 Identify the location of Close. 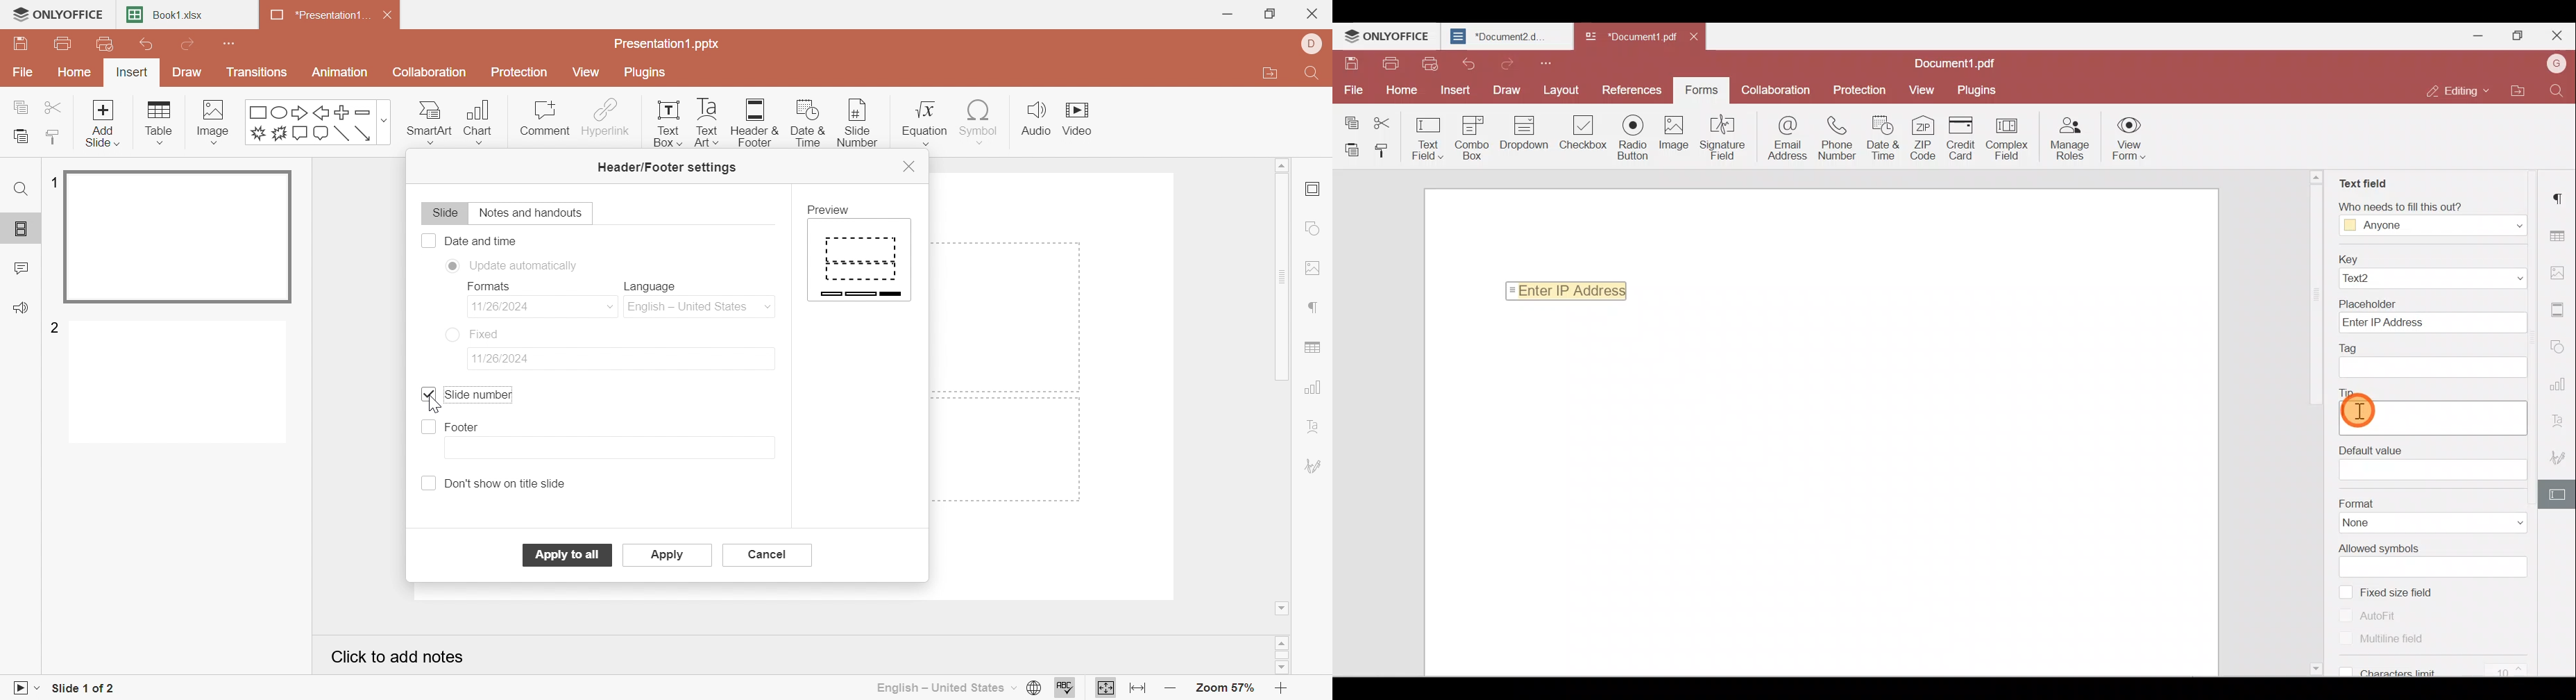
(2557, 34).